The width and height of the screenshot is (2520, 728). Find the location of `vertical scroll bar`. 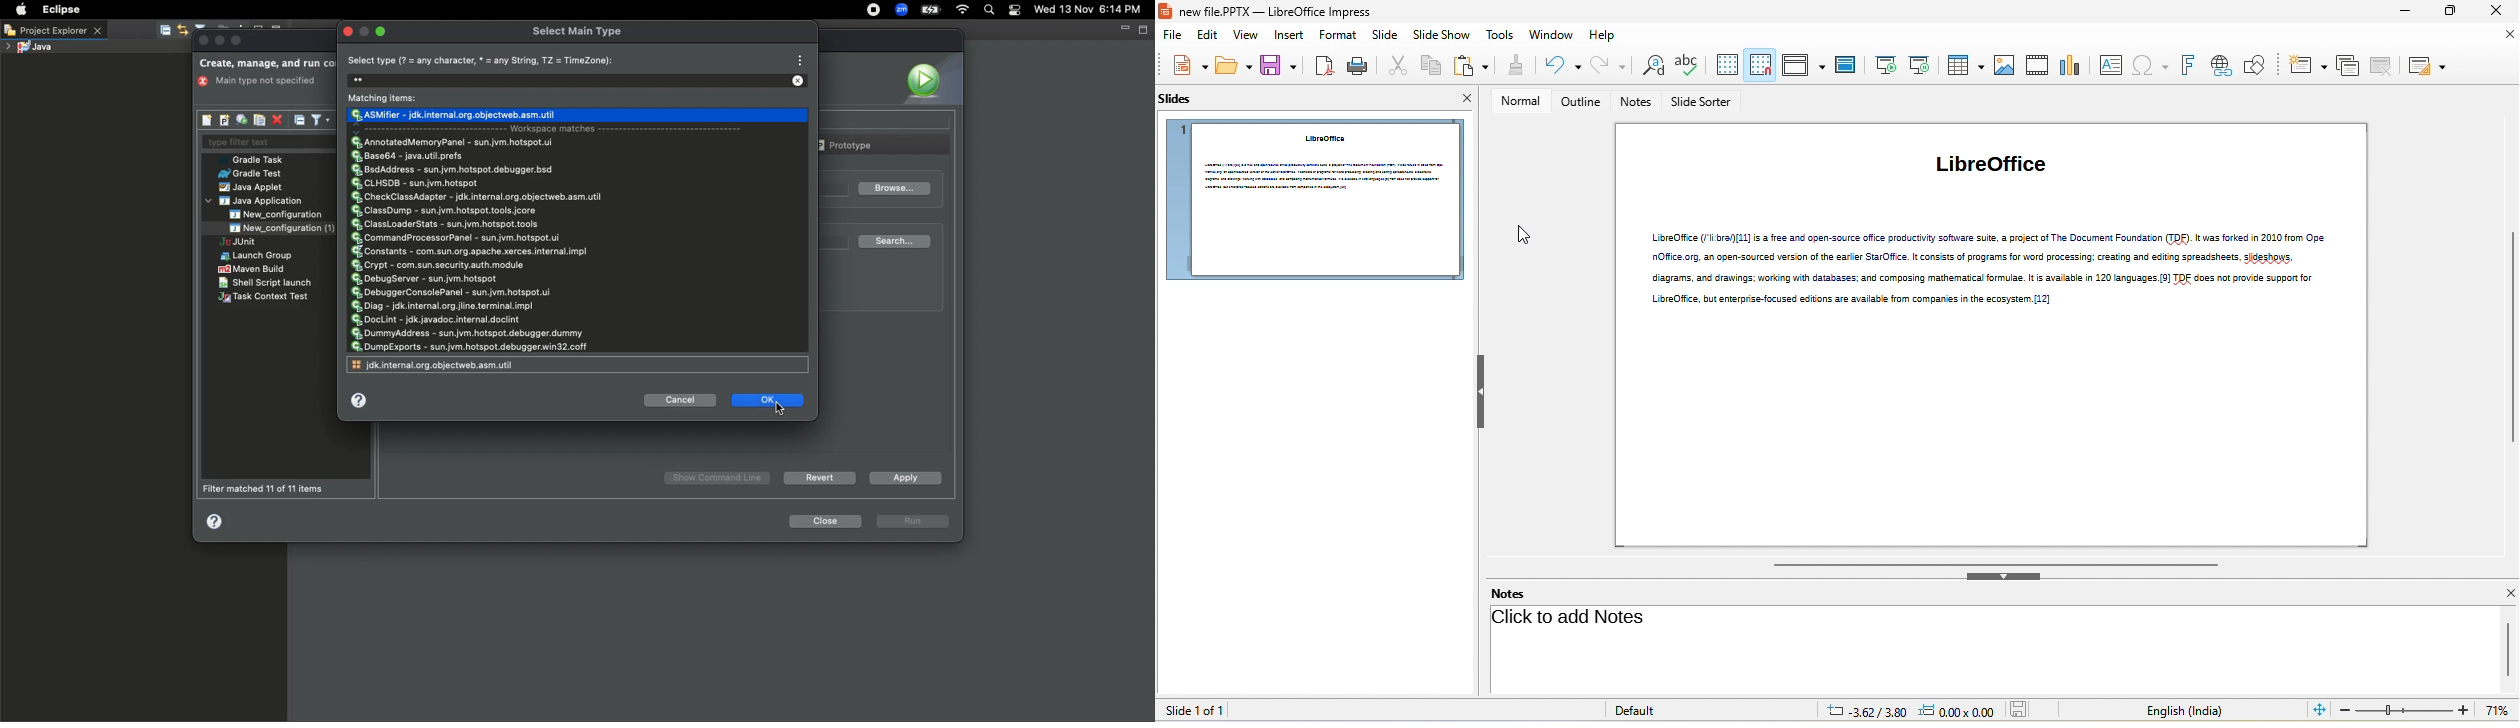

vertical scroll bar is located at coordinates (2508, 649).